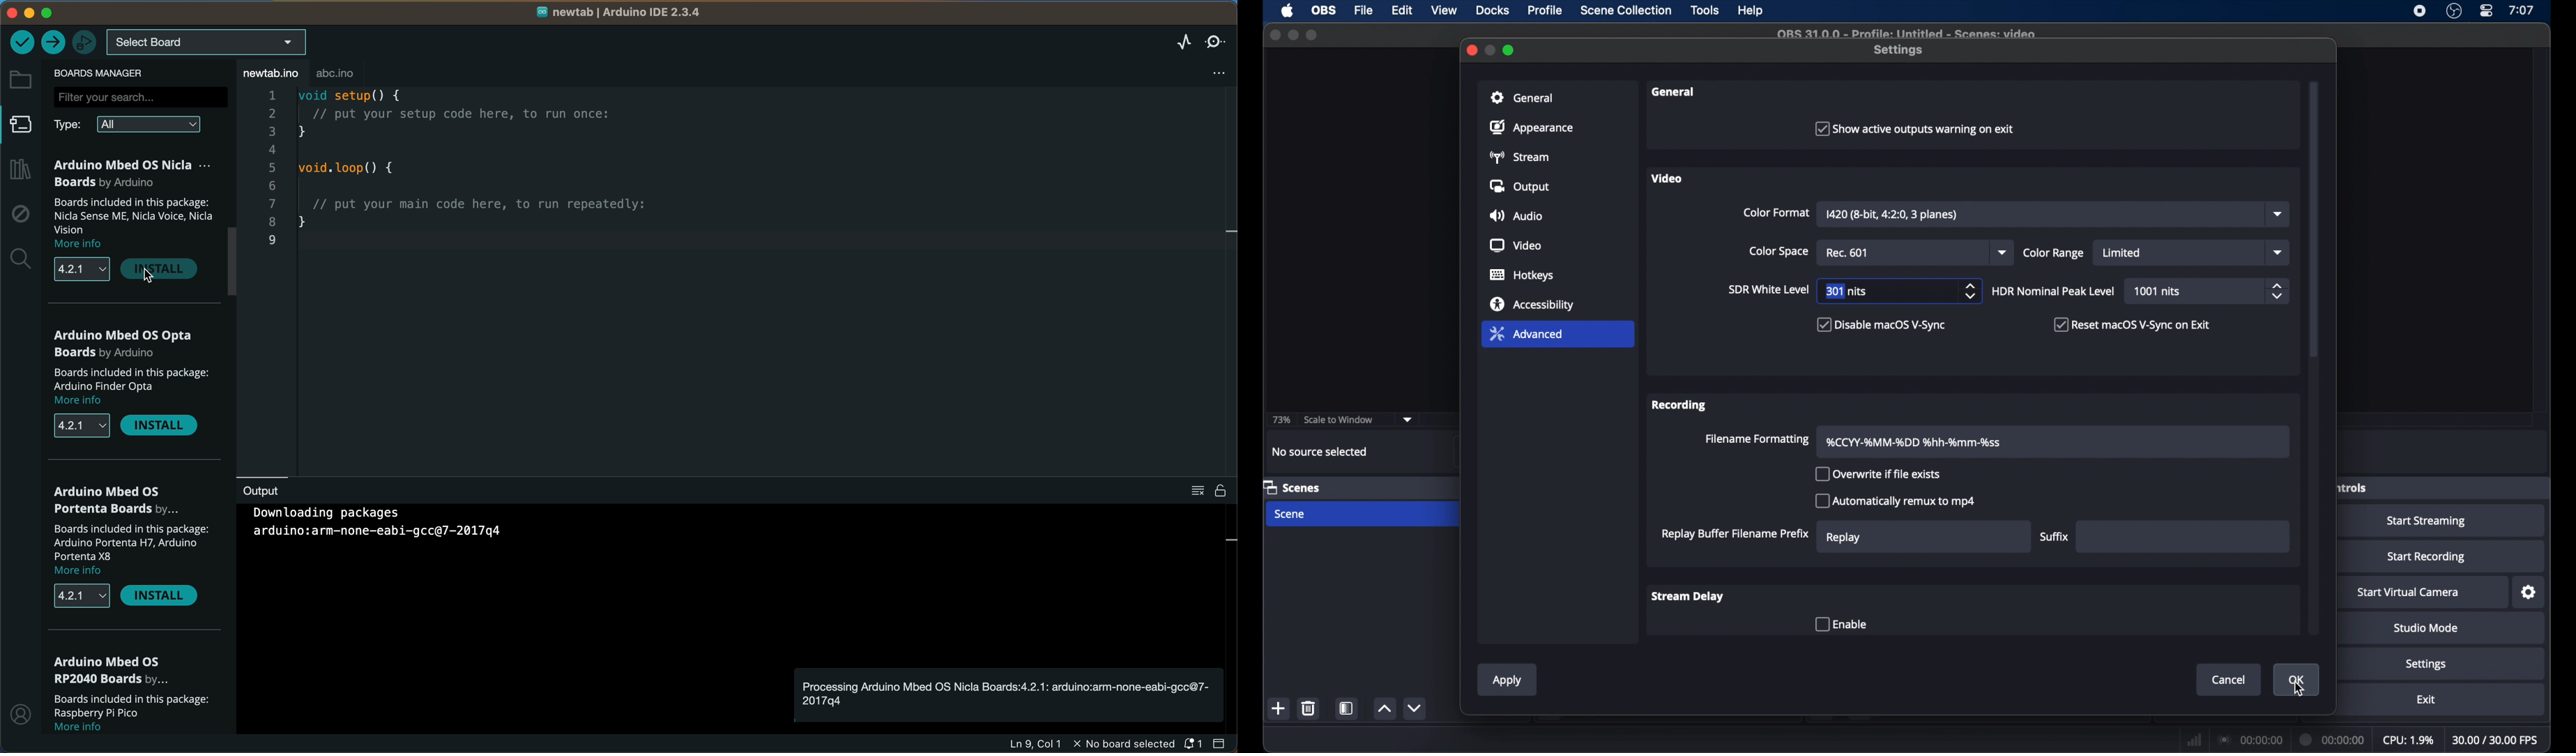 This screenshot has height=756, width=2576. I want to click on stepper buttons, so click(1970, 291).